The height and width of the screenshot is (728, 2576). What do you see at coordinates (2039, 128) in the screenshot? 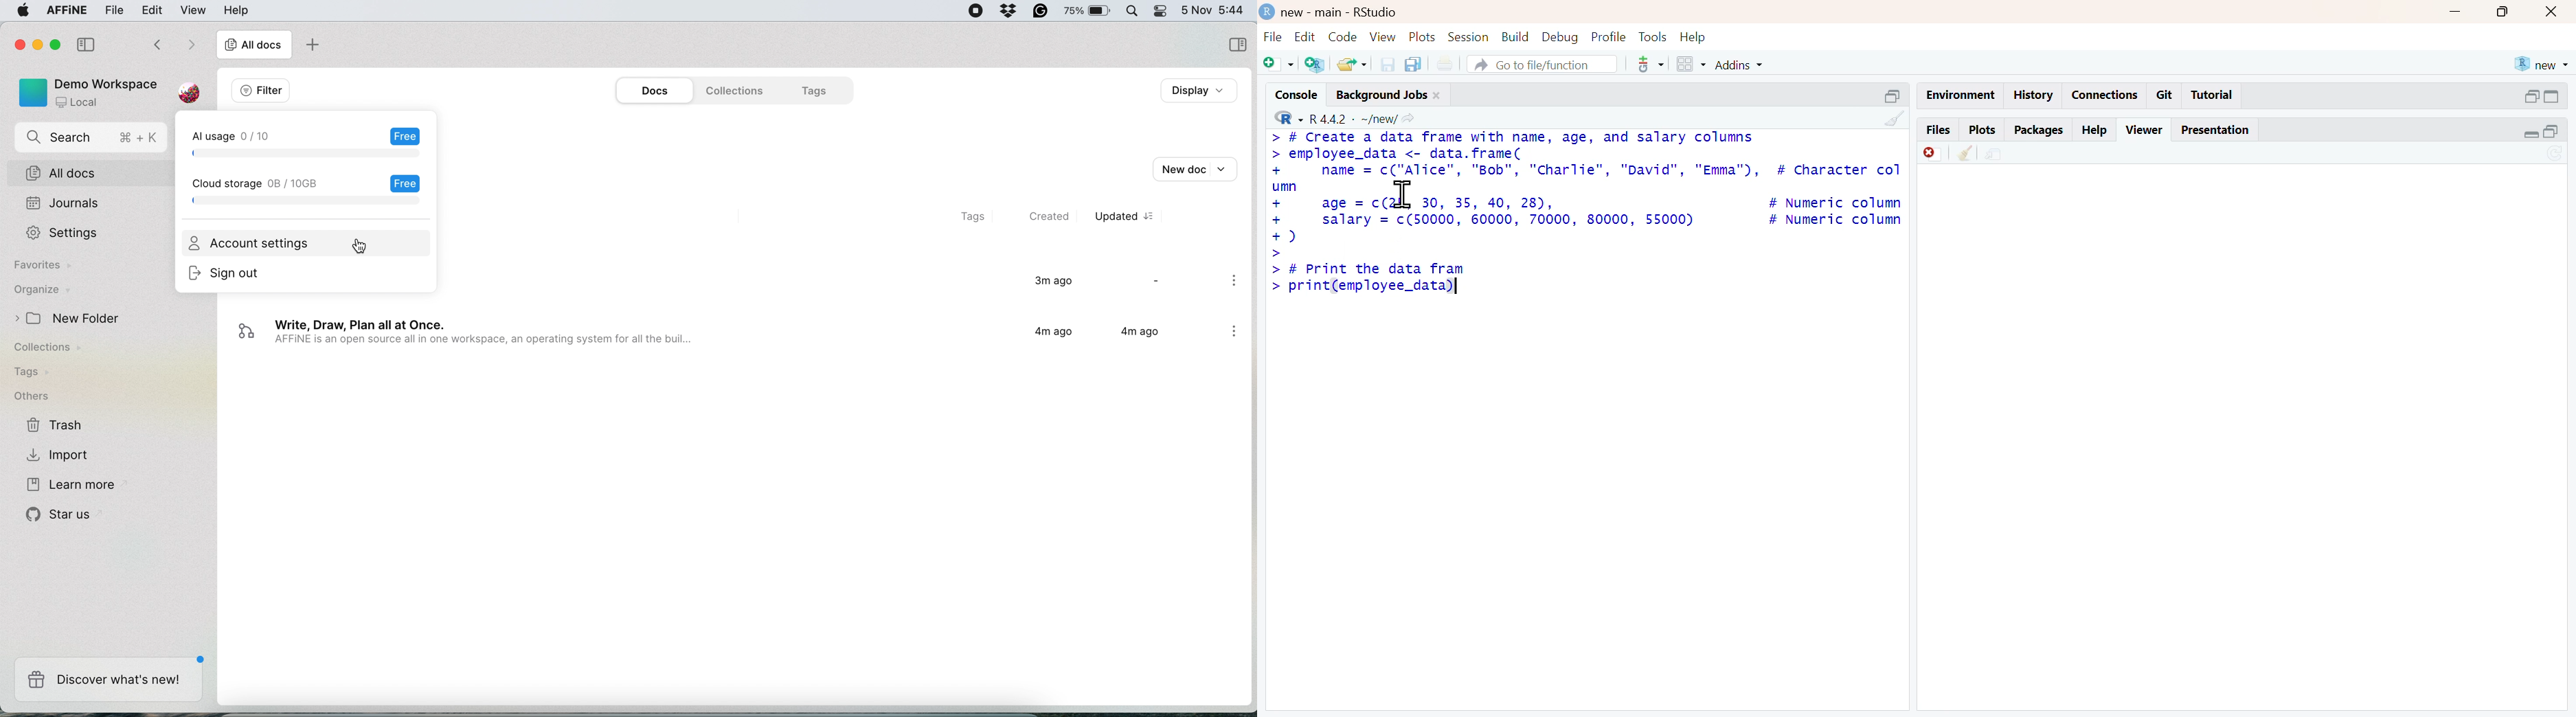
I see `Packages` at bounding box center [2039, 128].